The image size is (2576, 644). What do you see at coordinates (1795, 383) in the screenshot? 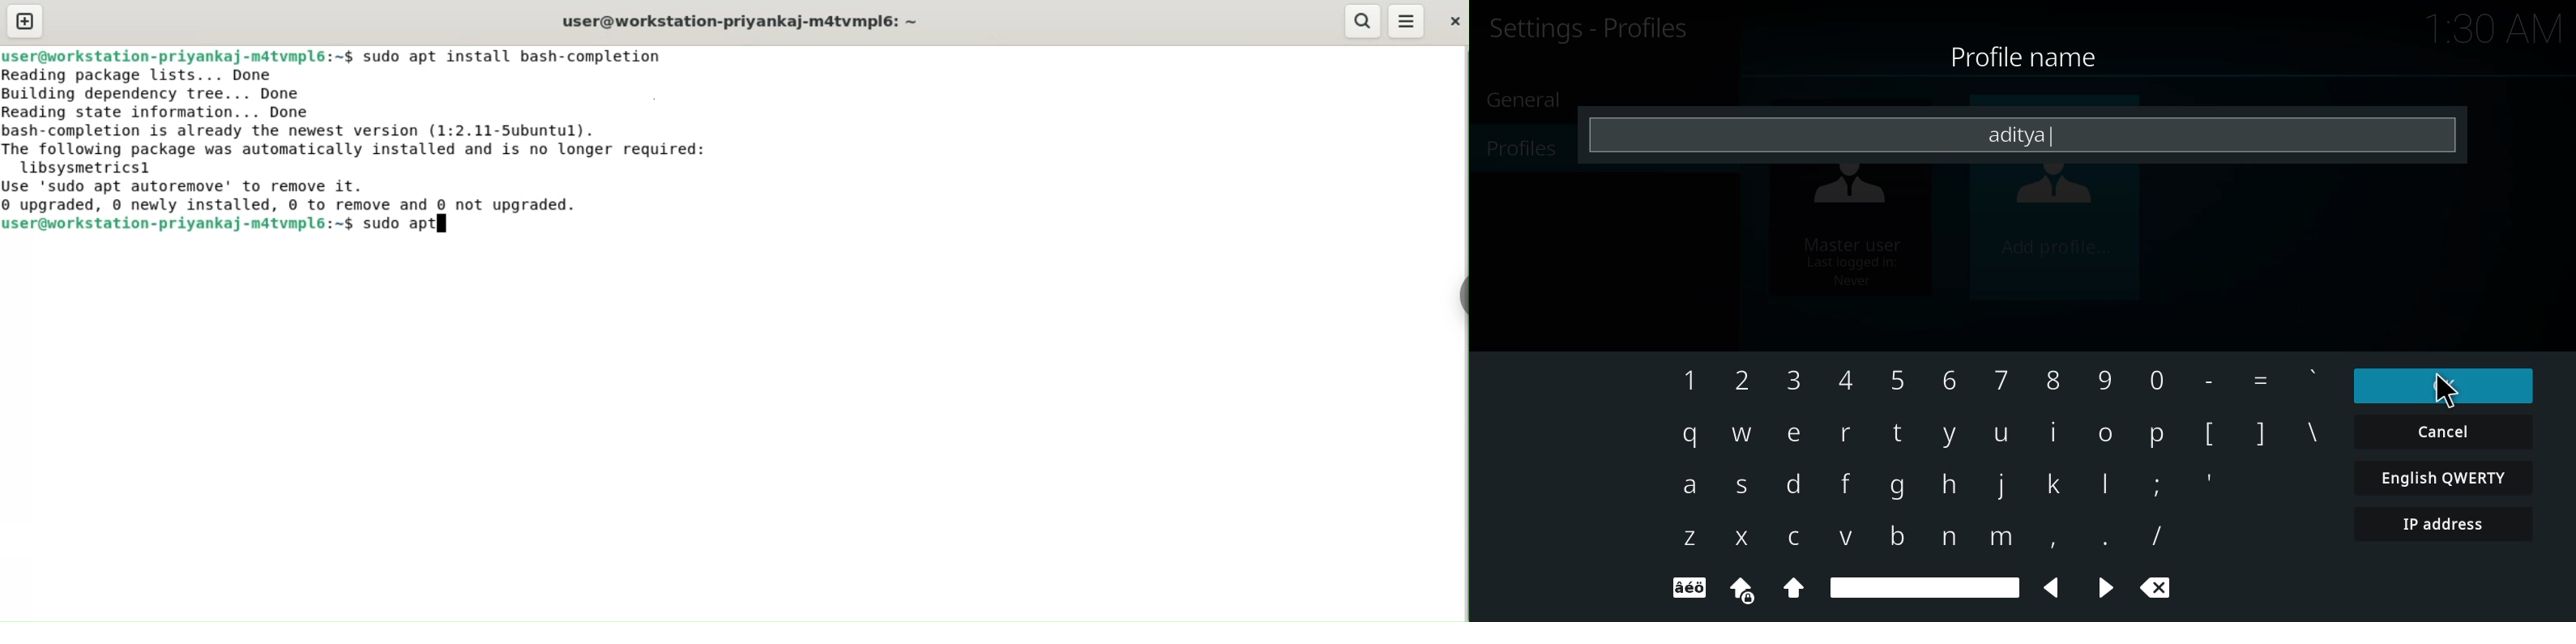
I see `3` at bounding box center [1795, 383].